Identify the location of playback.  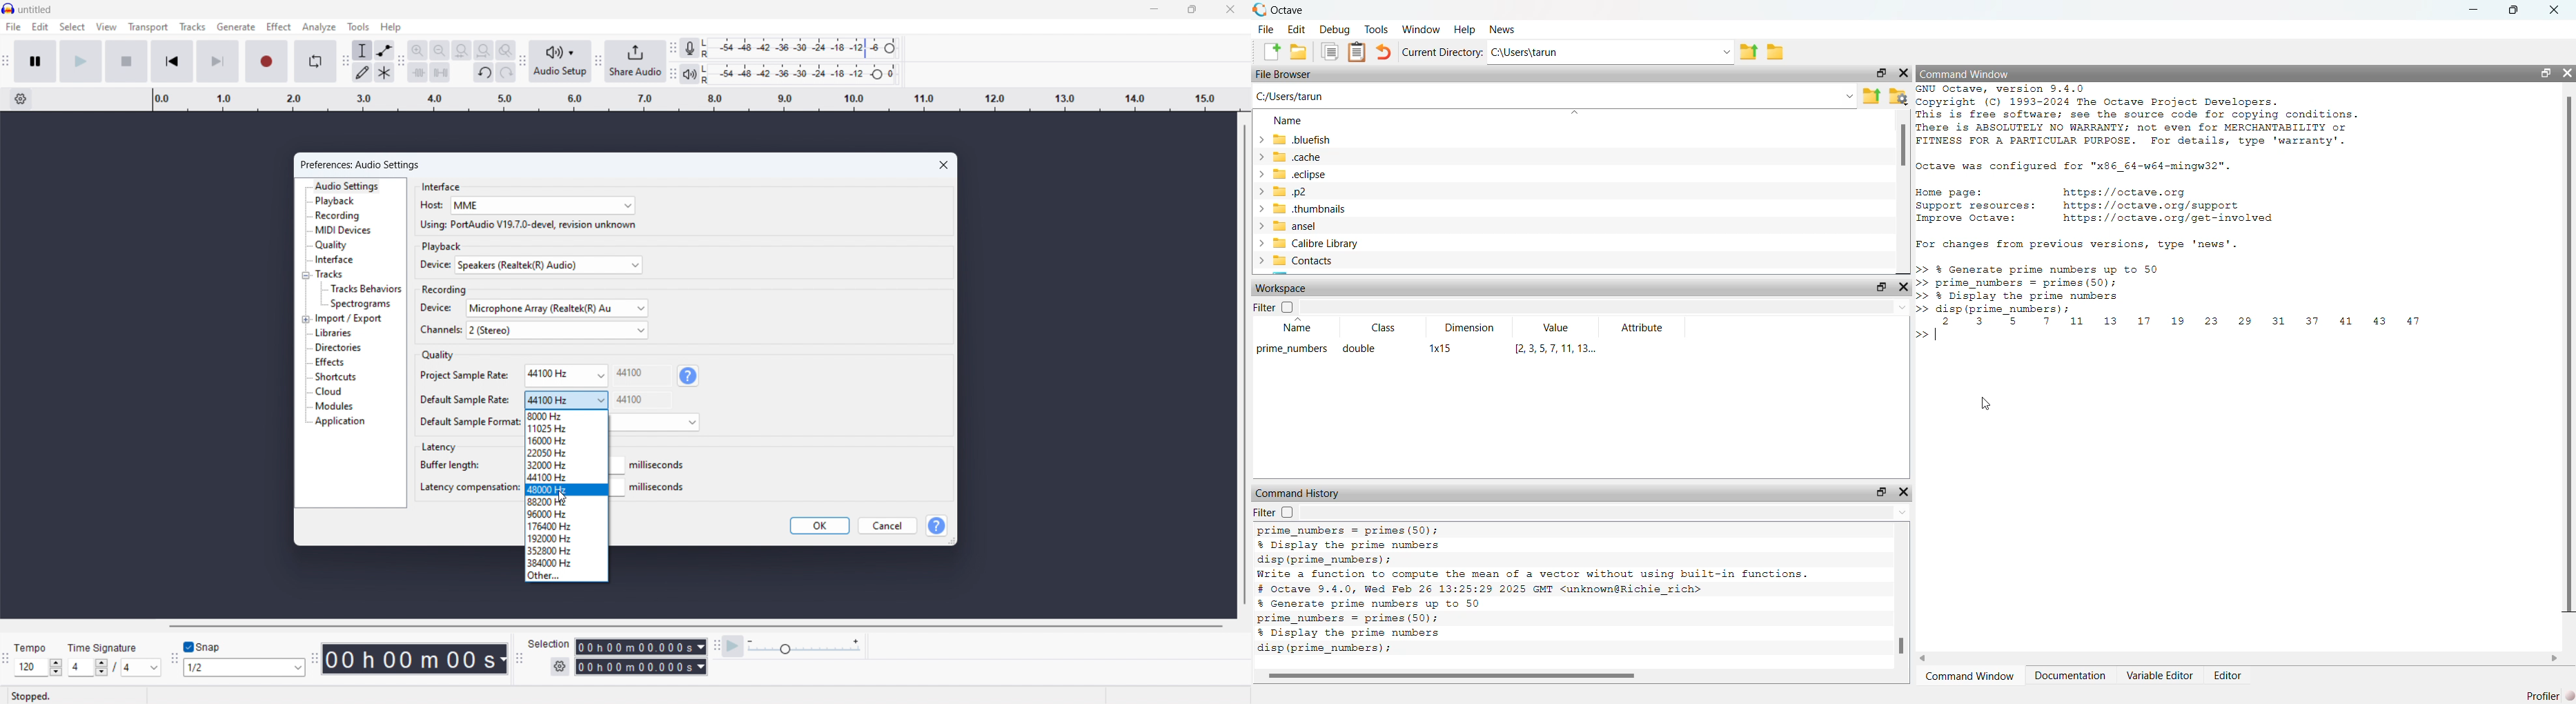
(336, 201).